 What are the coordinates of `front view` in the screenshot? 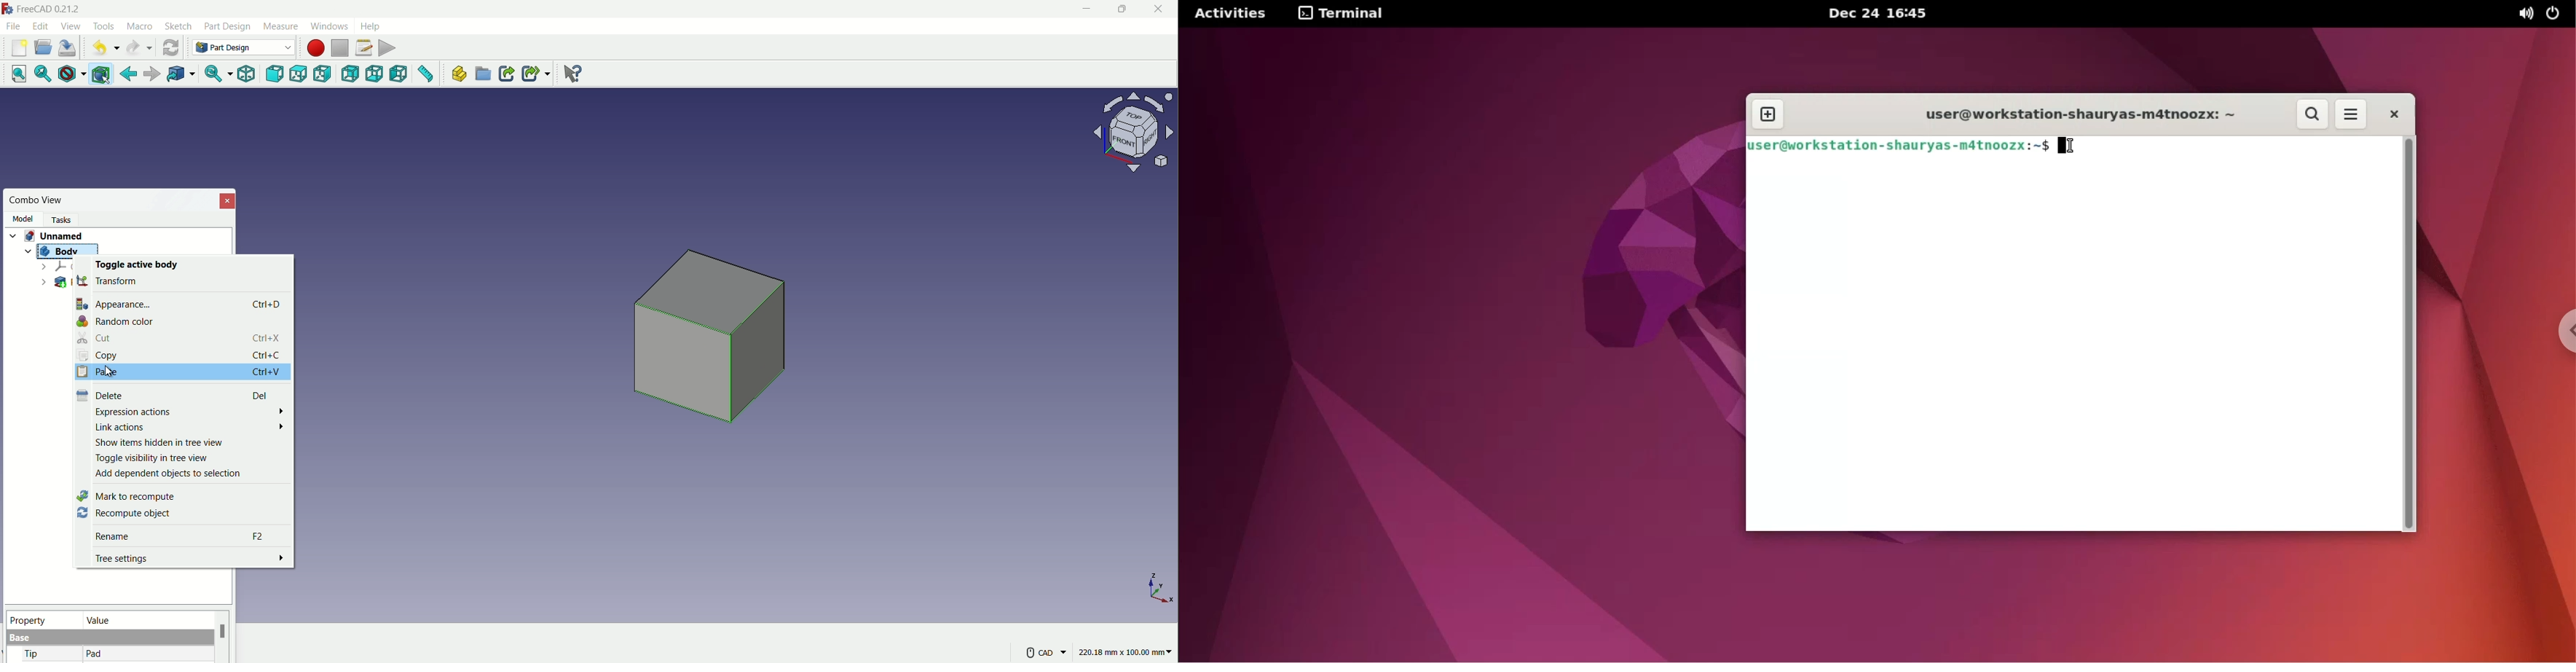 It's located at (276, 74).